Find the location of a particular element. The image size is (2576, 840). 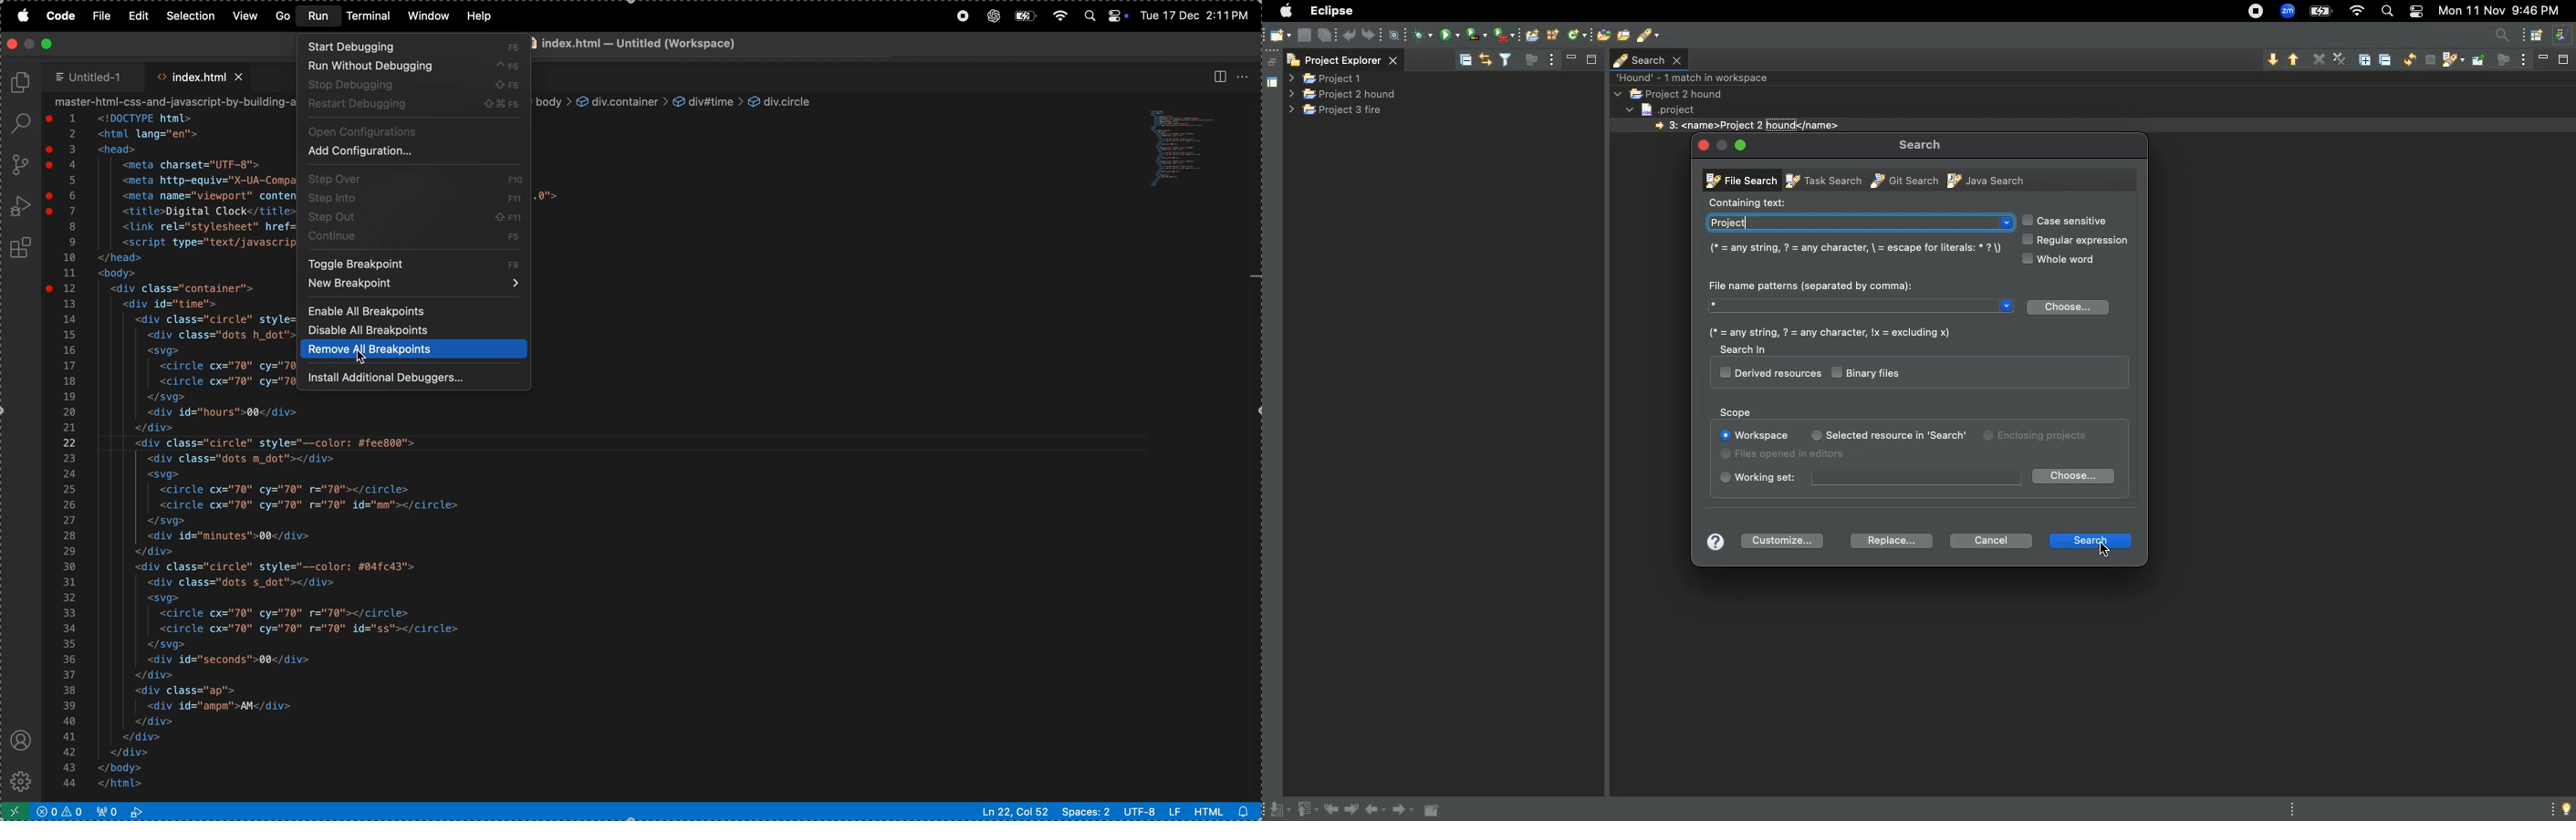

Internet is located at coordinates (2358, 12).